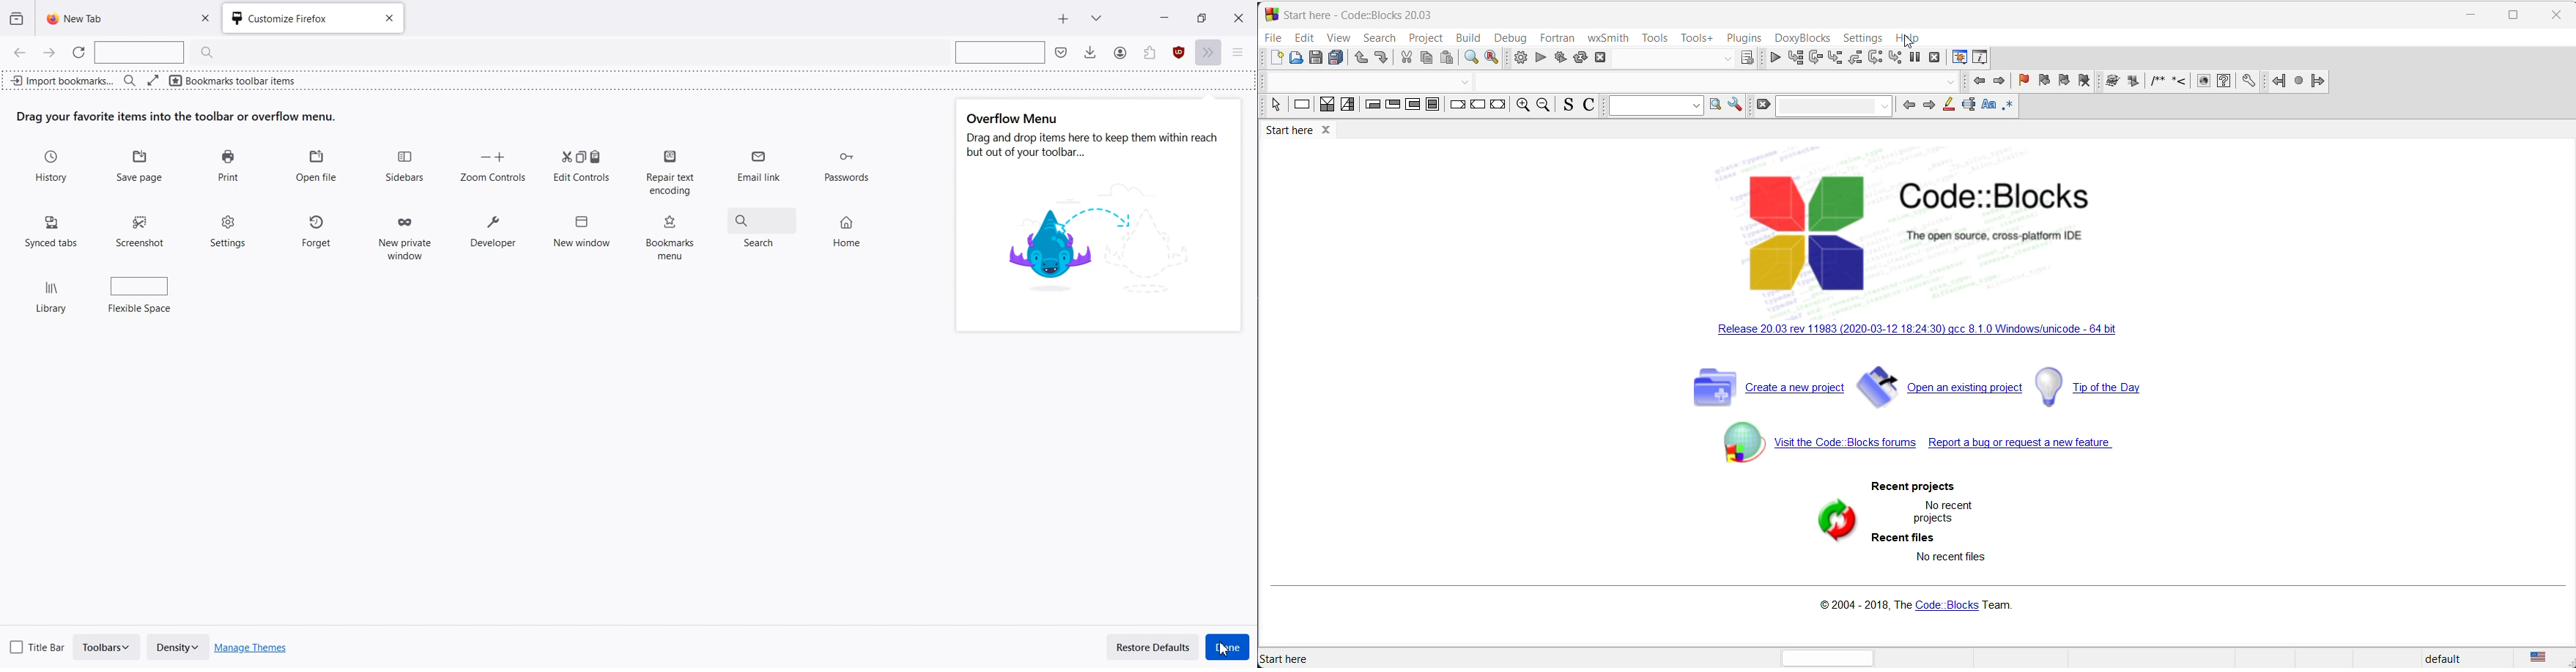 The image size is (2576, 672). I want to click on Downloads, so click(1091, 52).